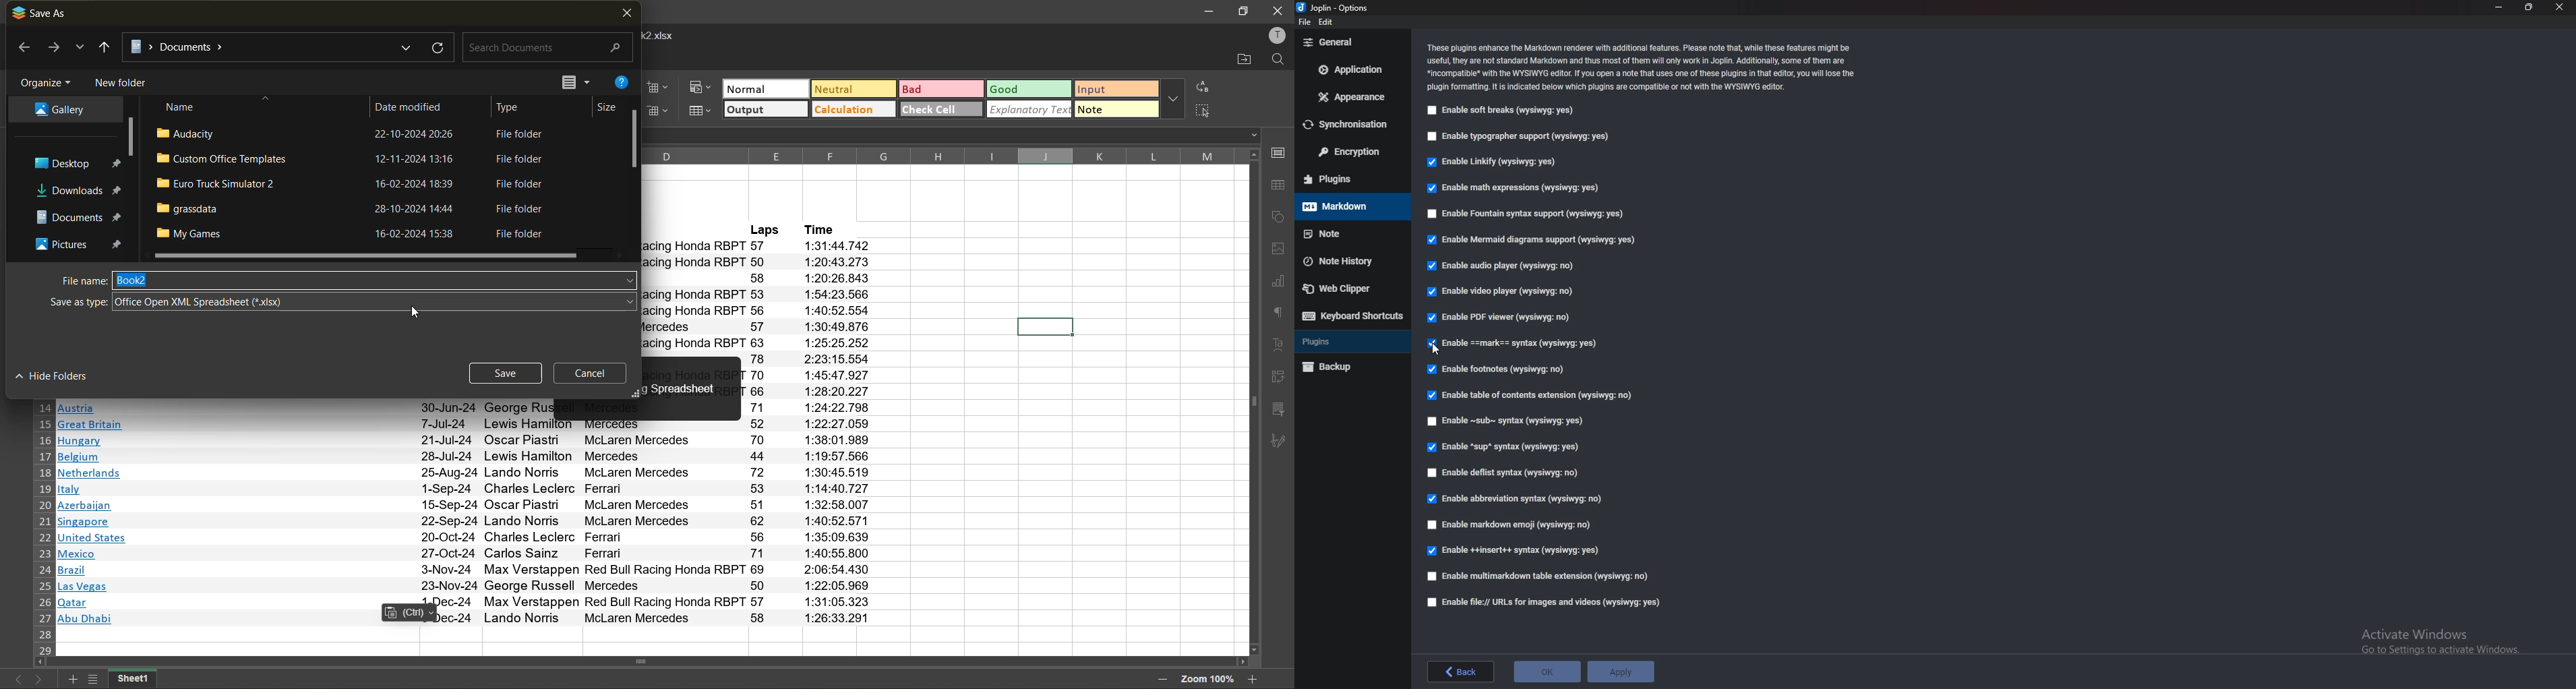 This screenshot has width=2576, height=700. I want to click on text info, so click(466, 424).